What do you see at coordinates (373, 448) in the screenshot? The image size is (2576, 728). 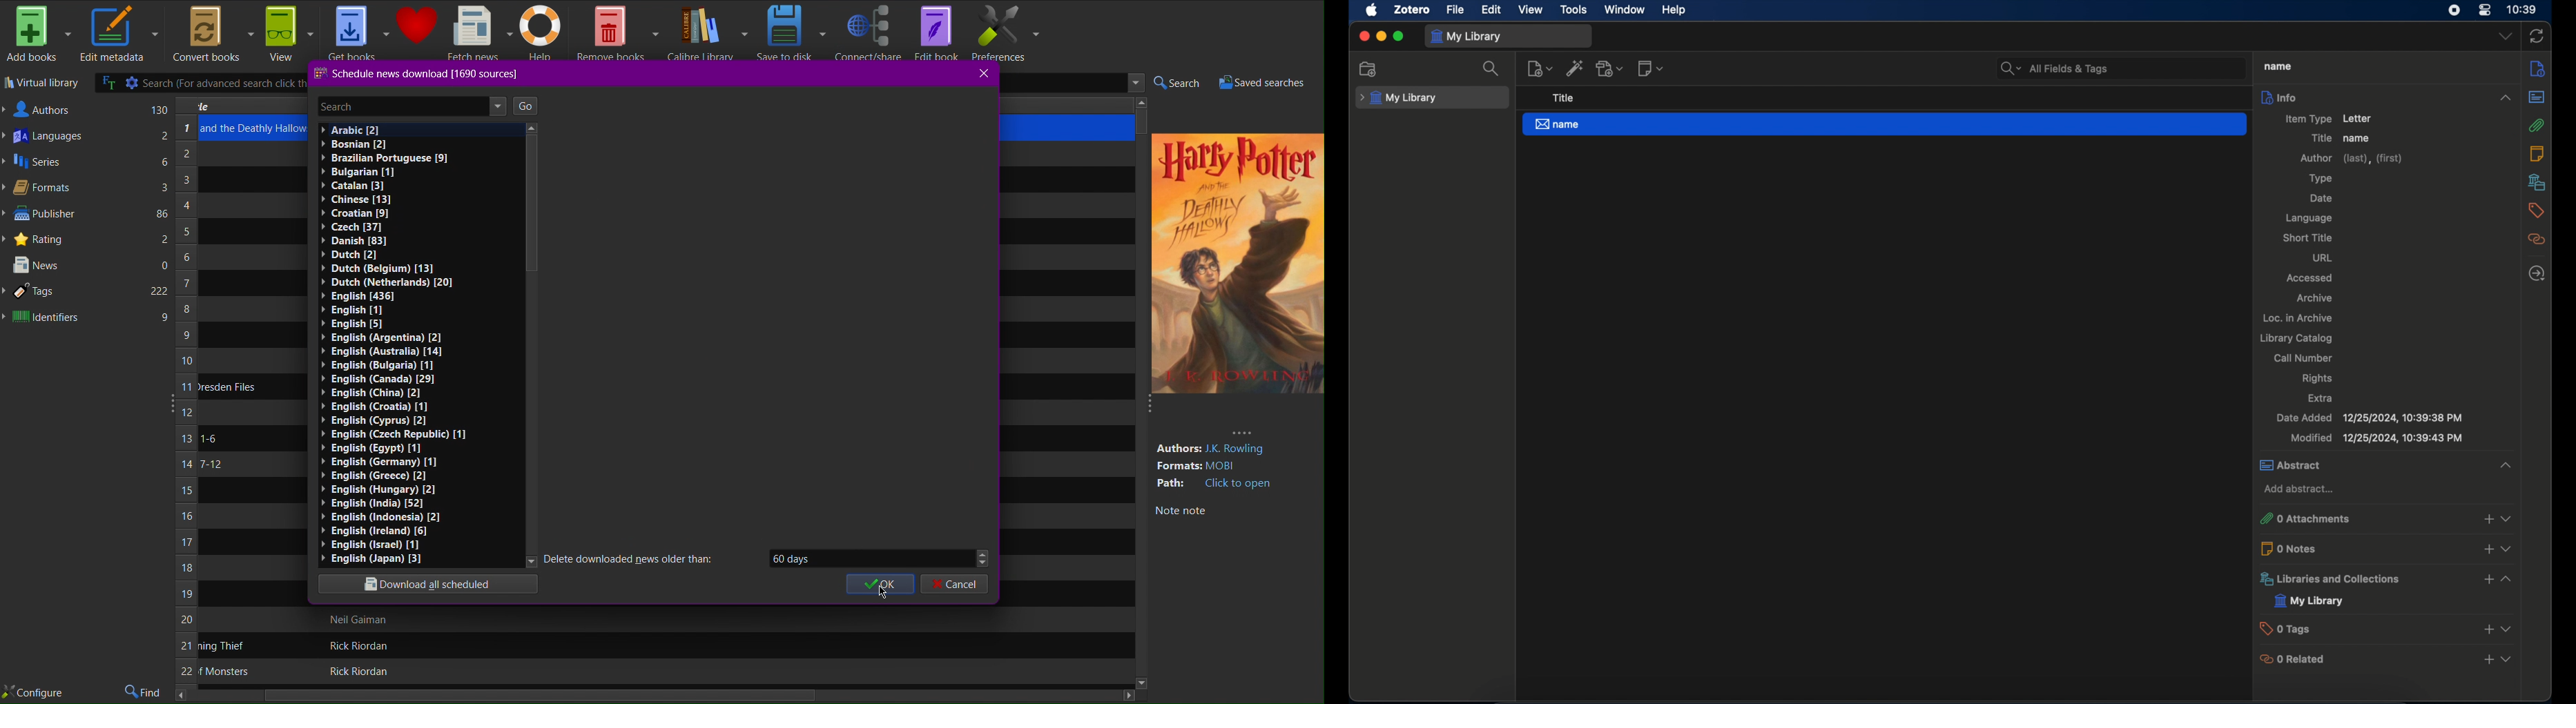 I see `English (Egypt) [1]` at bounding box center [373, 448].